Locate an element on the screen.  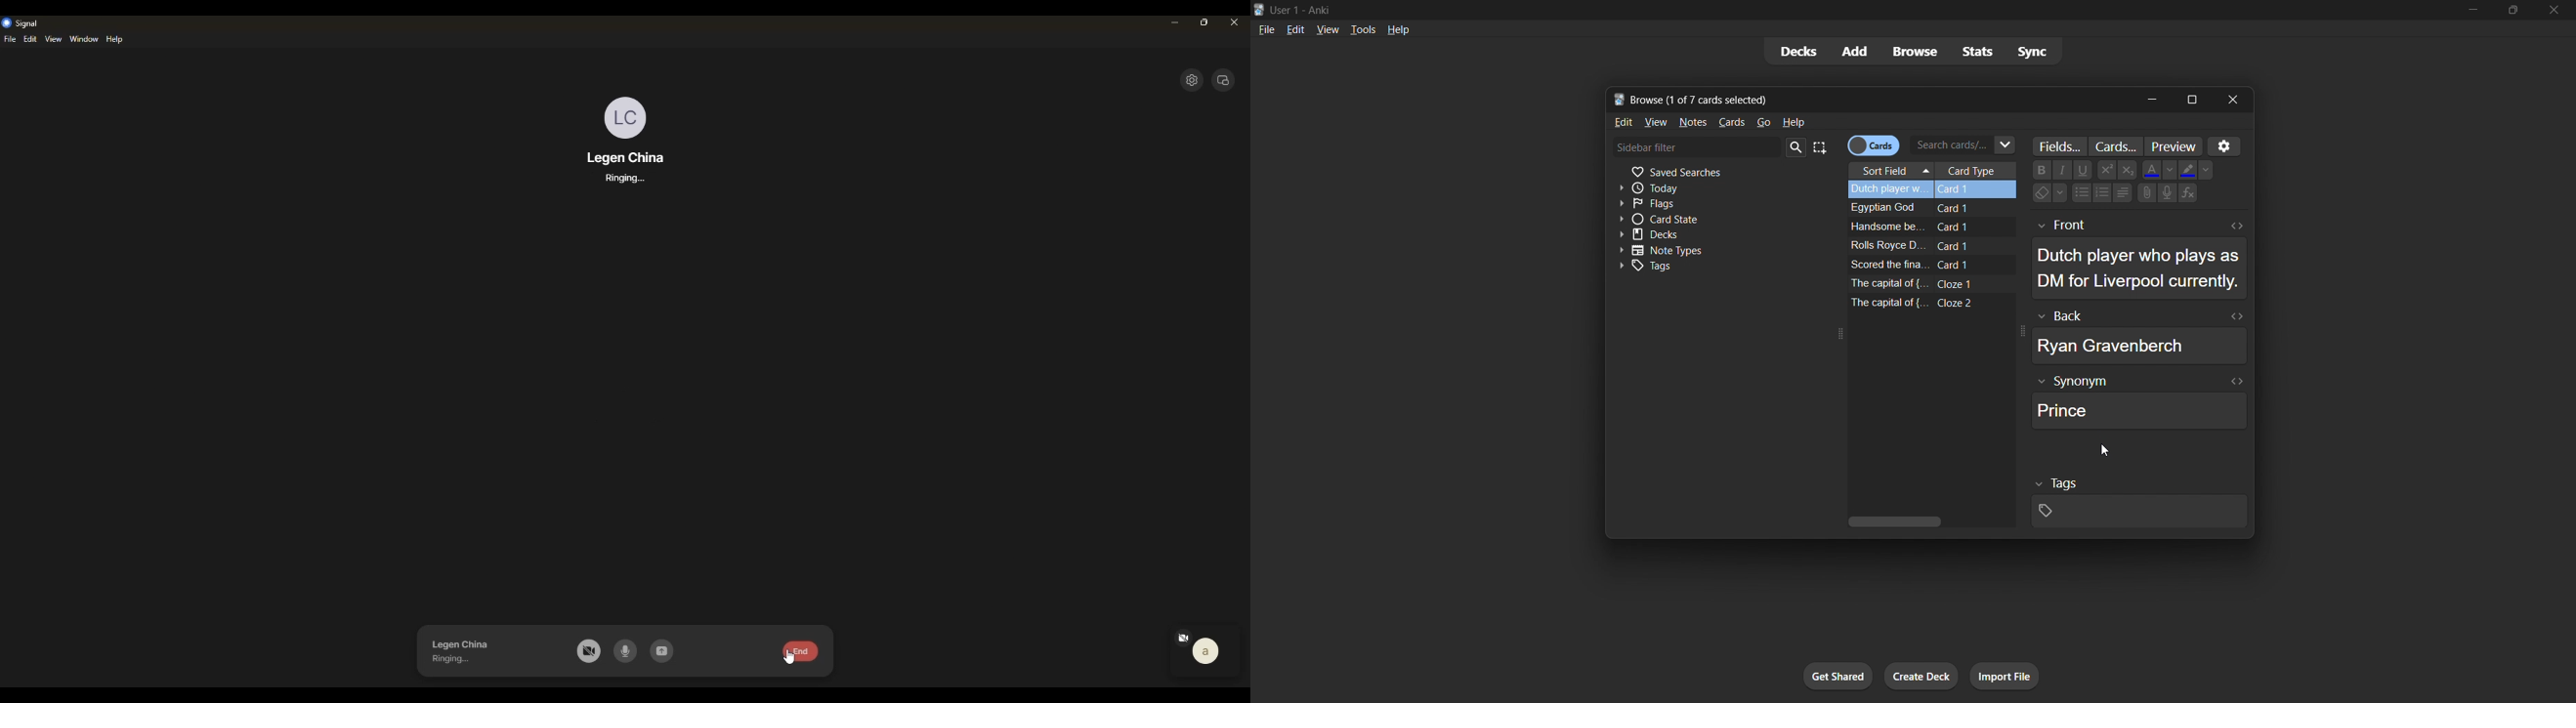
Alignments is located at coordinates (2123, 193).